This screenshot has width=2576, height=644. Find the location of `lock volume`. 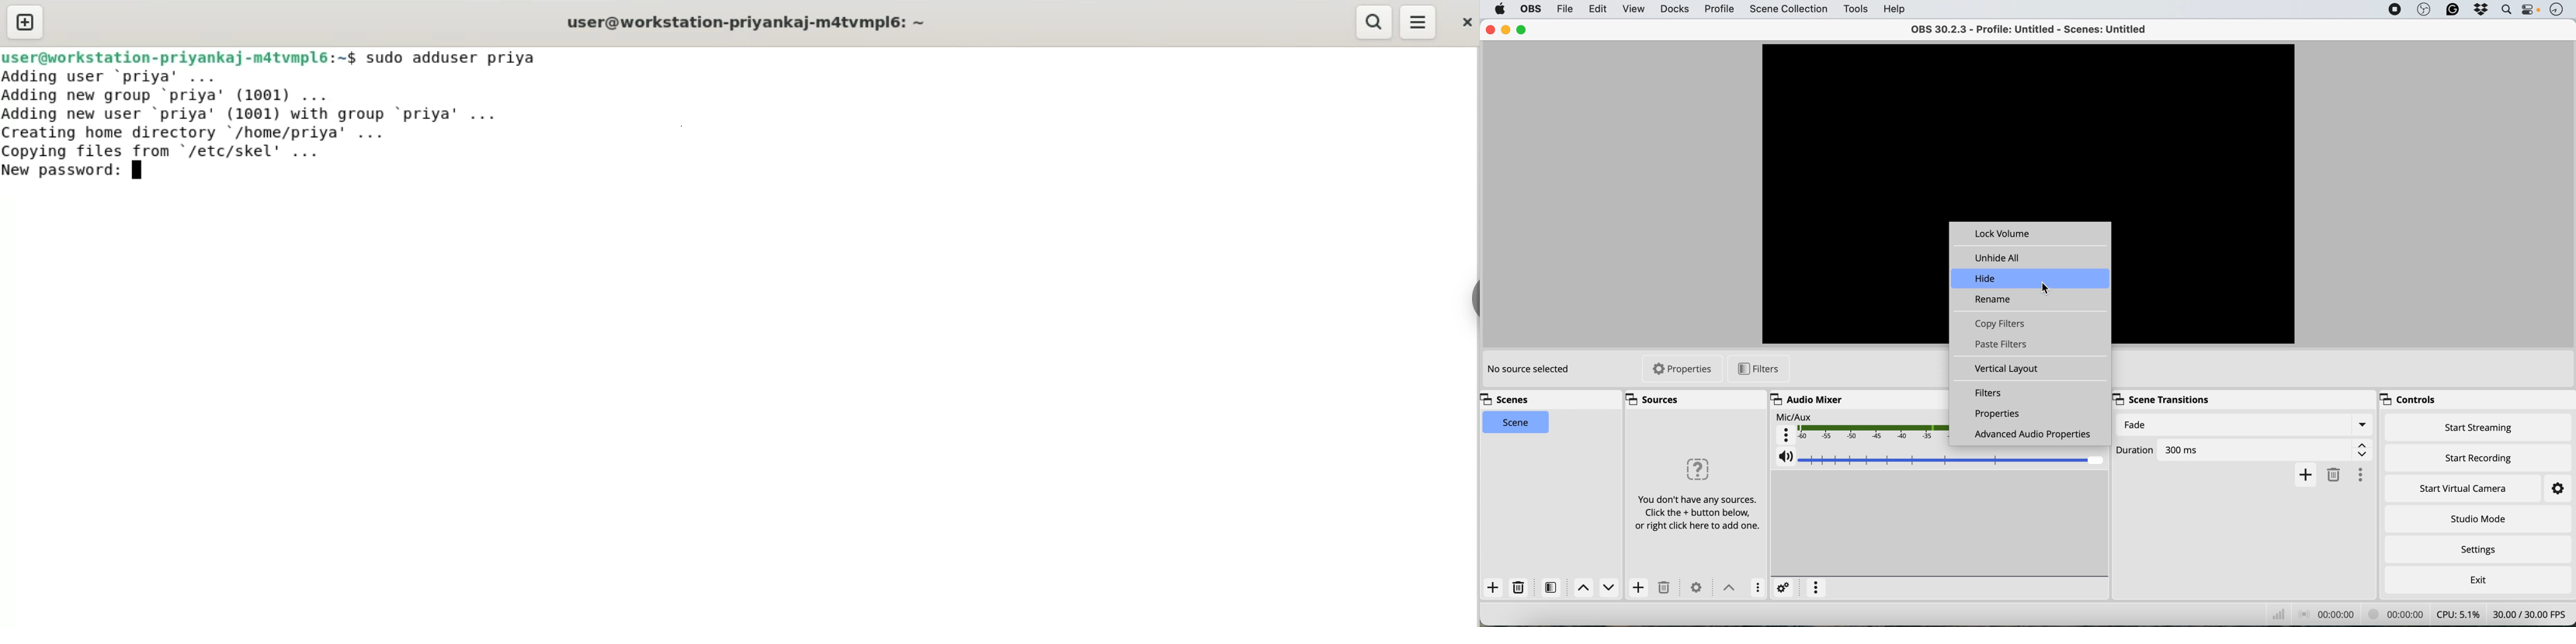

lock volume is located at coordinates (2006, 234).